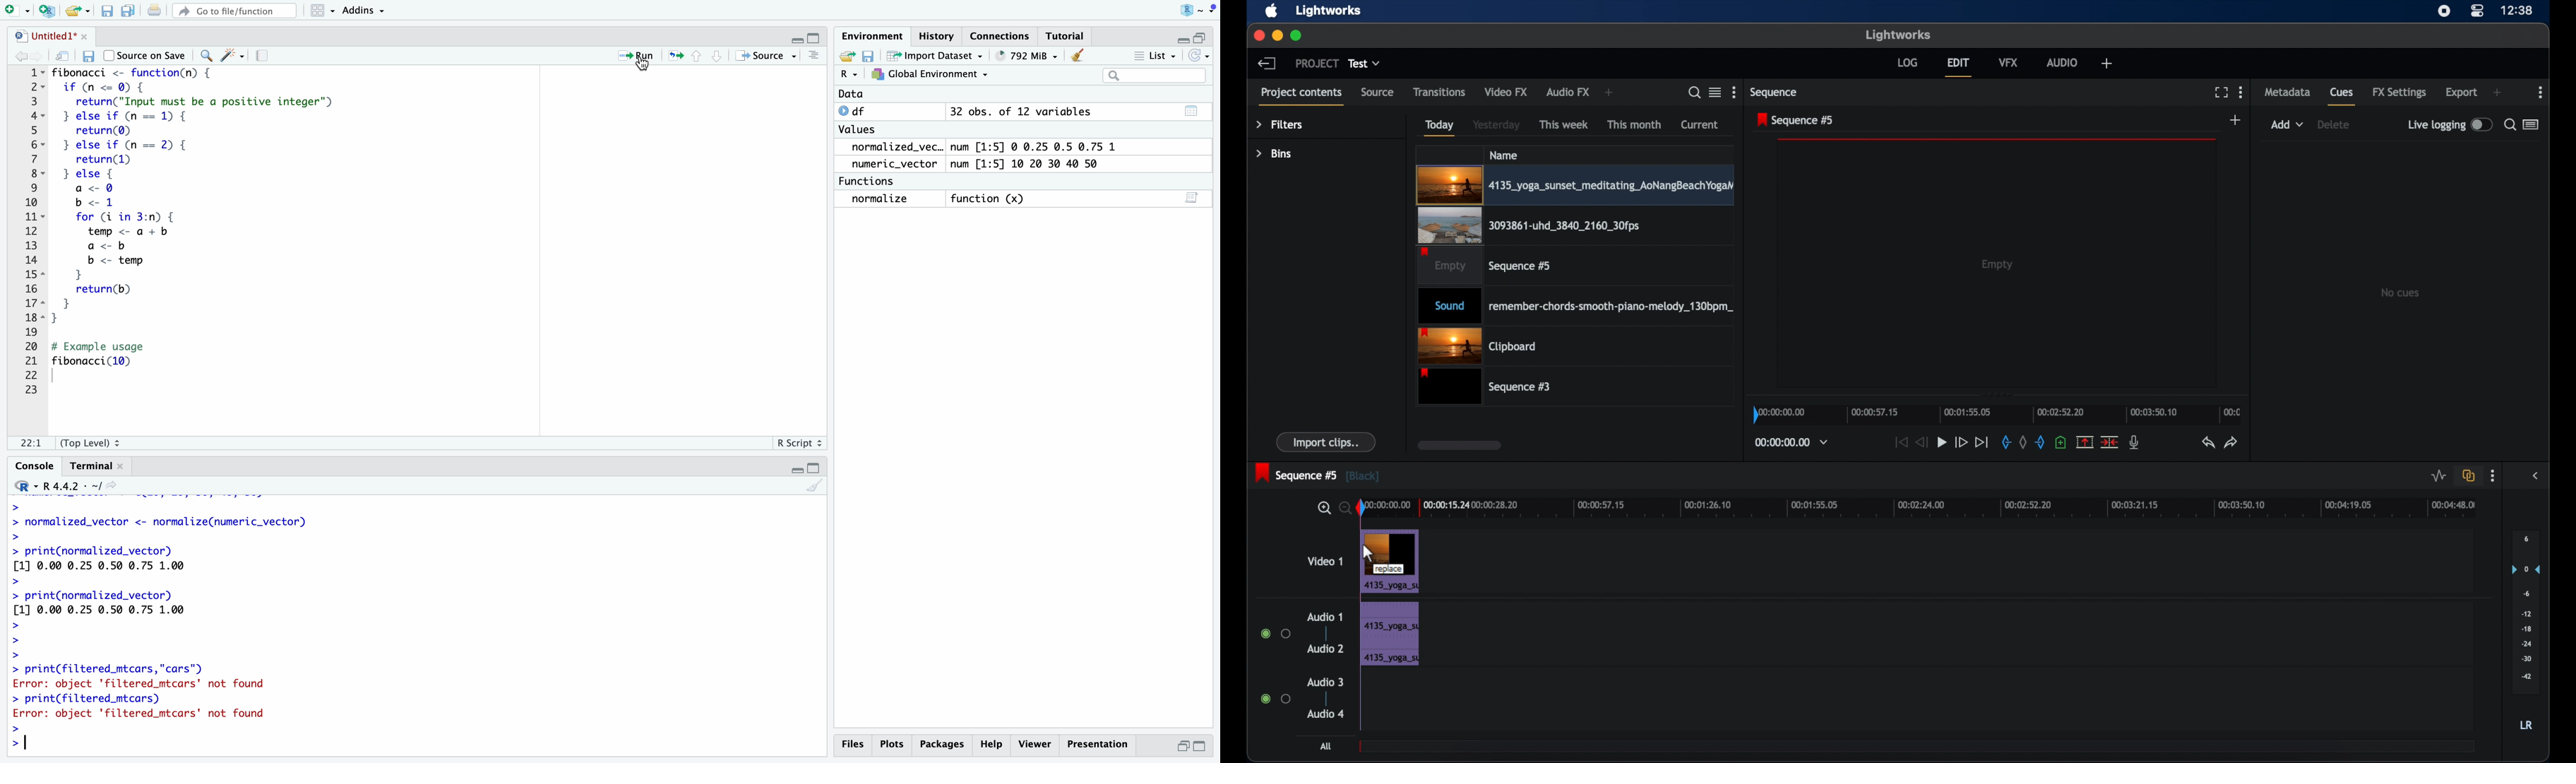  I want to click on minimize, so click(793, 36).